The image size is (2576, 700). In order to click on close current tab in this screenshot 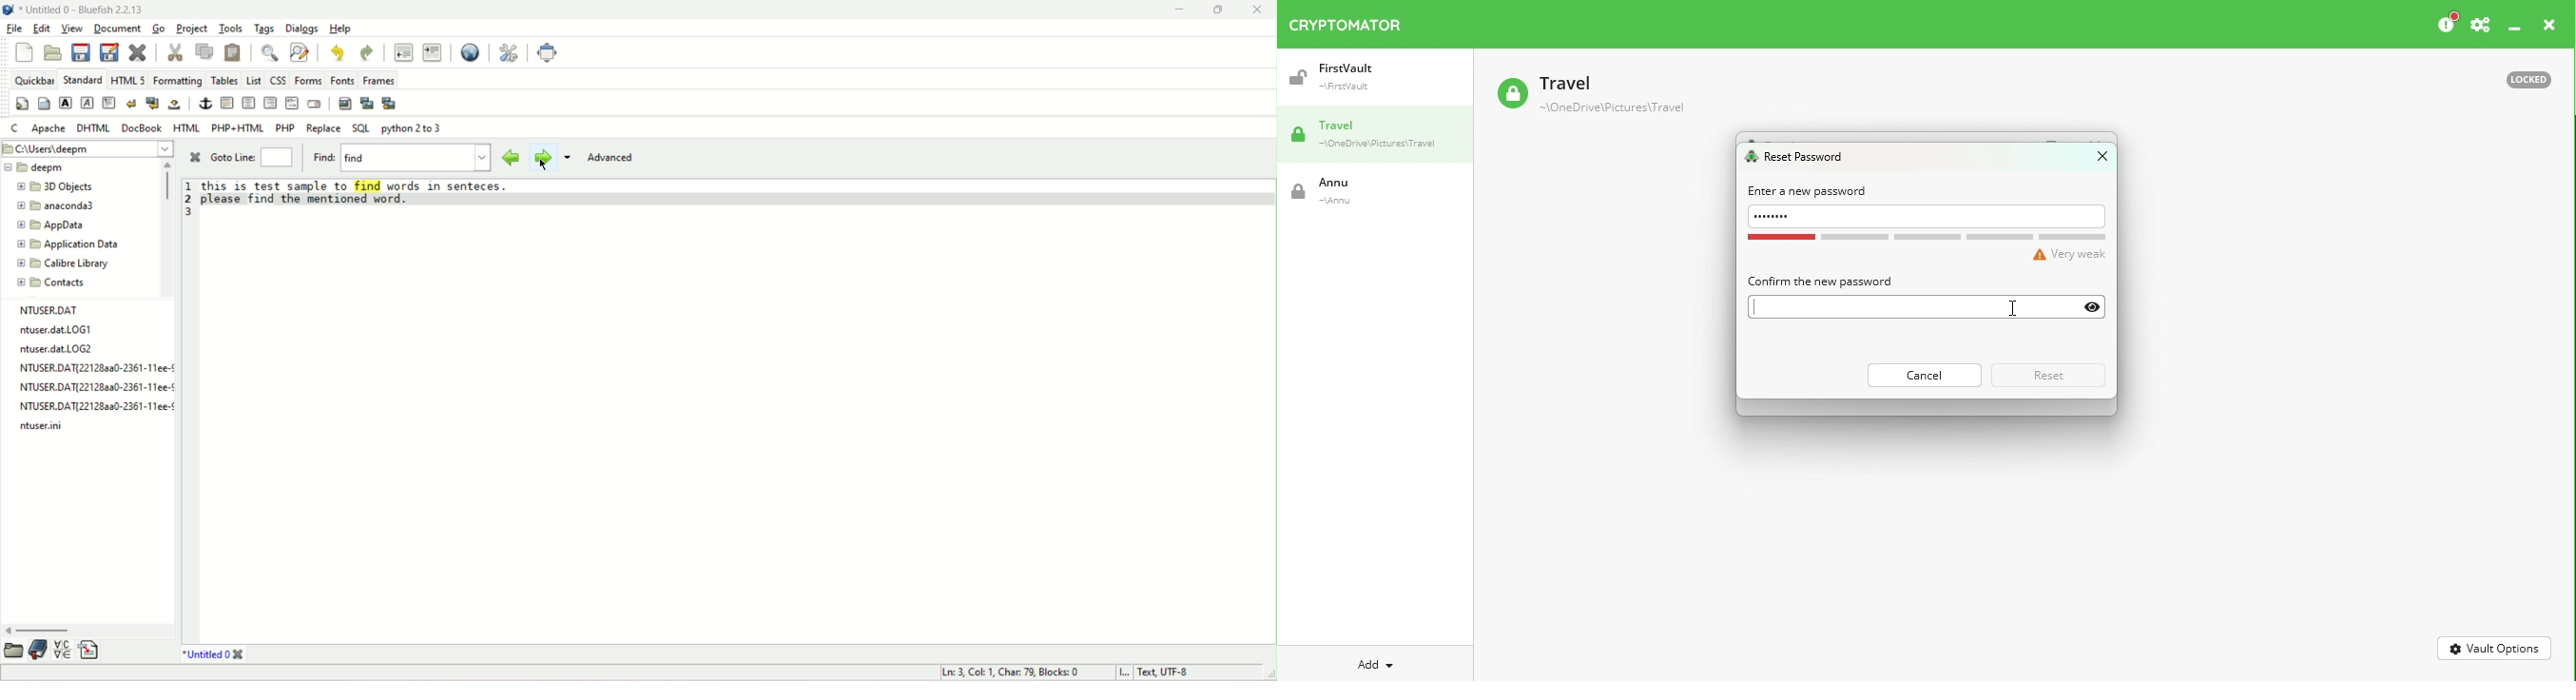, I will do `click(240, 654)`.